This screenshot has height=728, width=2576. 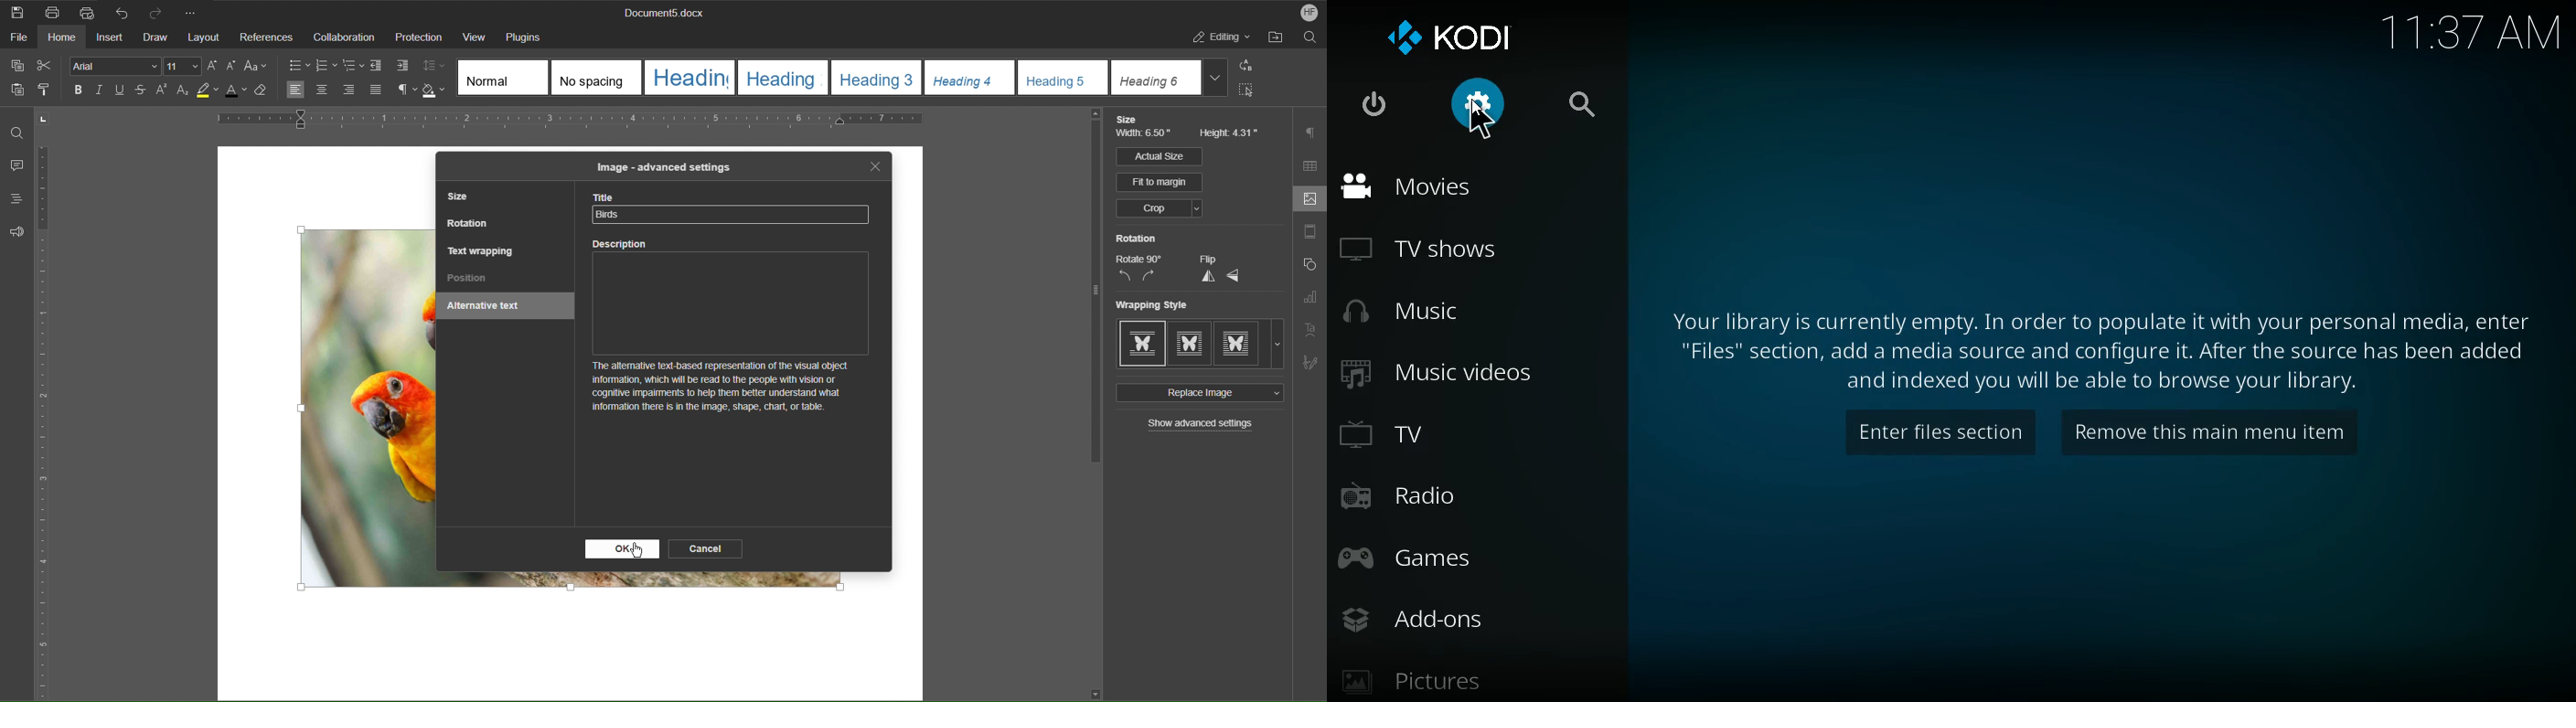 I want to click on , so click(x=1151, y=305).